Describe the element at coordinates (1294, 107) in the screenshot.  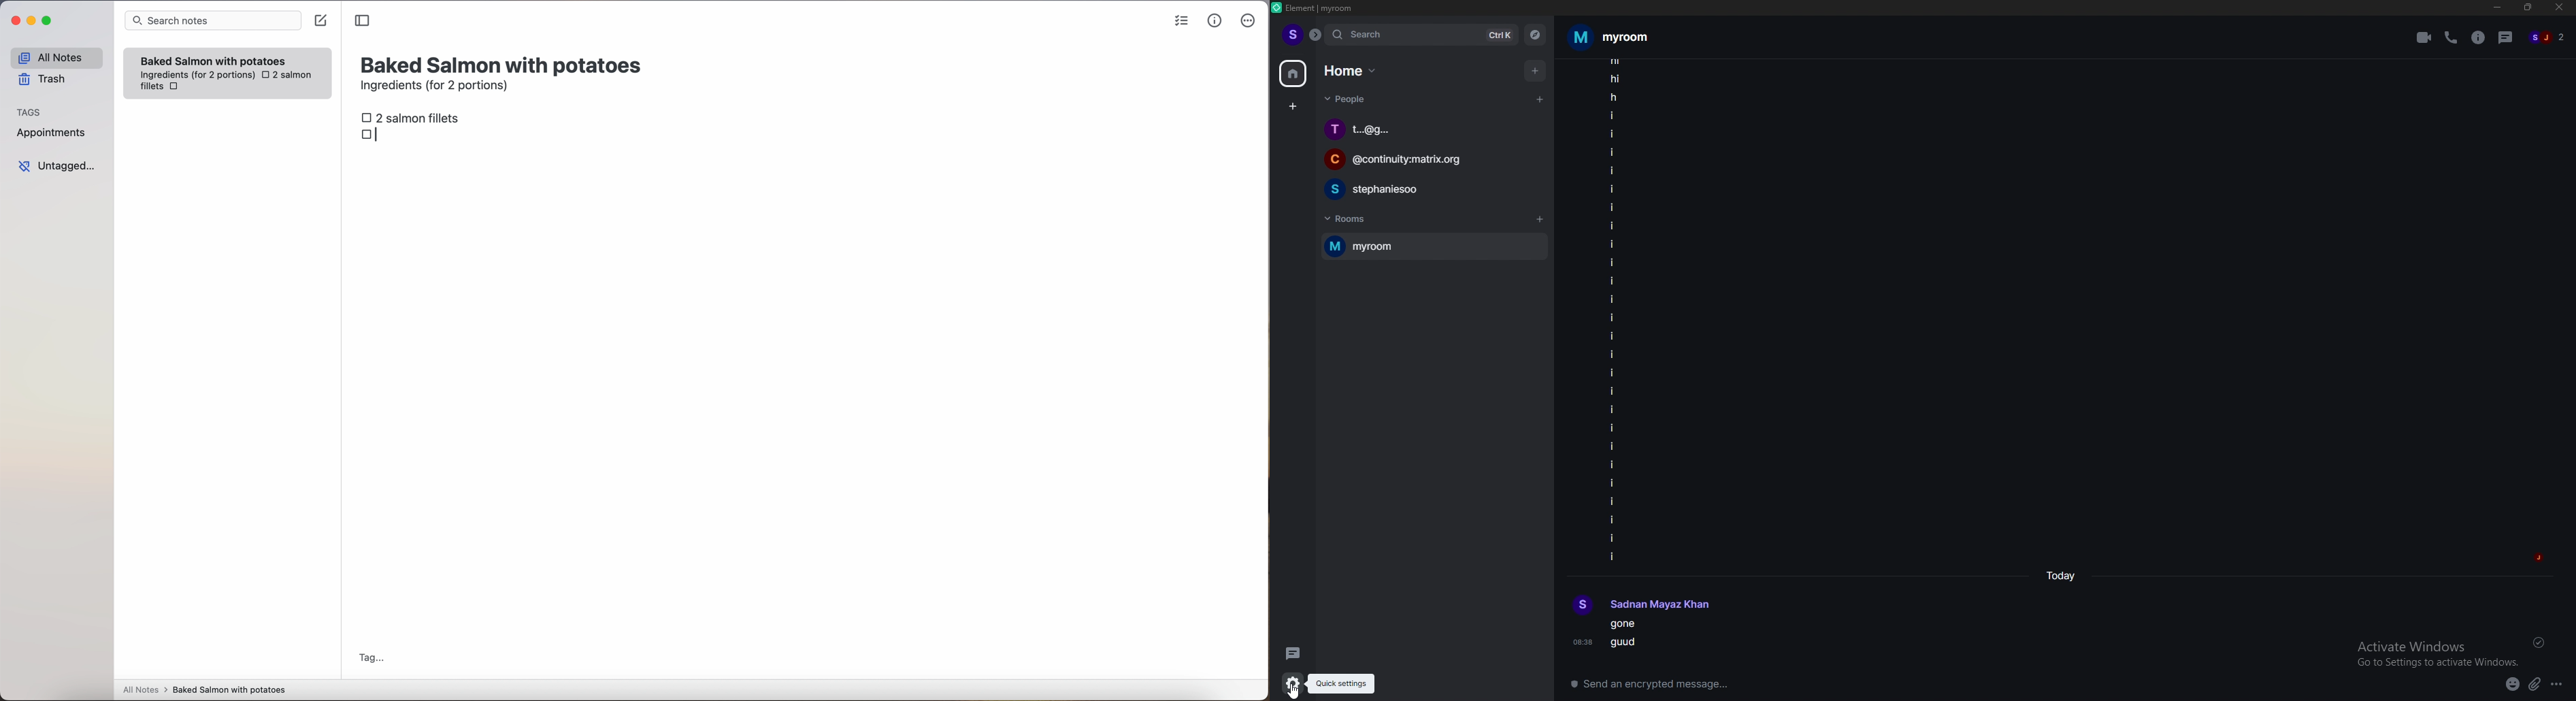
I see `create a space` at that location.